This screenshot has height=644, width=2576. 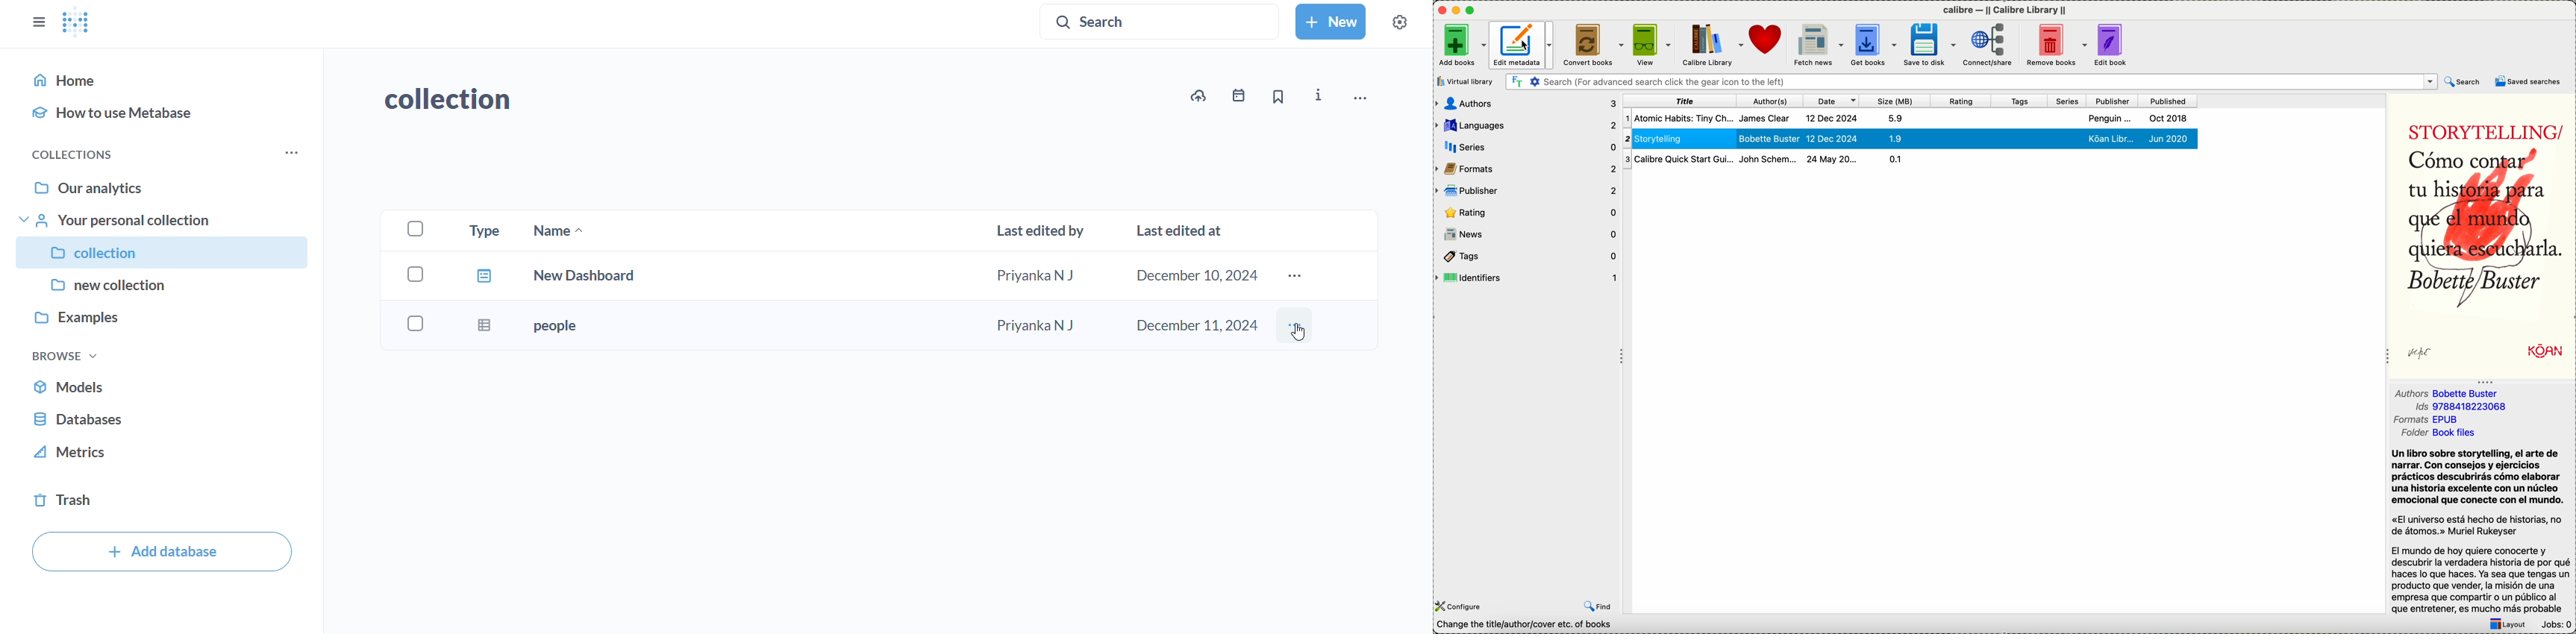 What do you see at coordinates (1330, 22) in the screenshot?
I see `new` at bounding box center [1330, 22].